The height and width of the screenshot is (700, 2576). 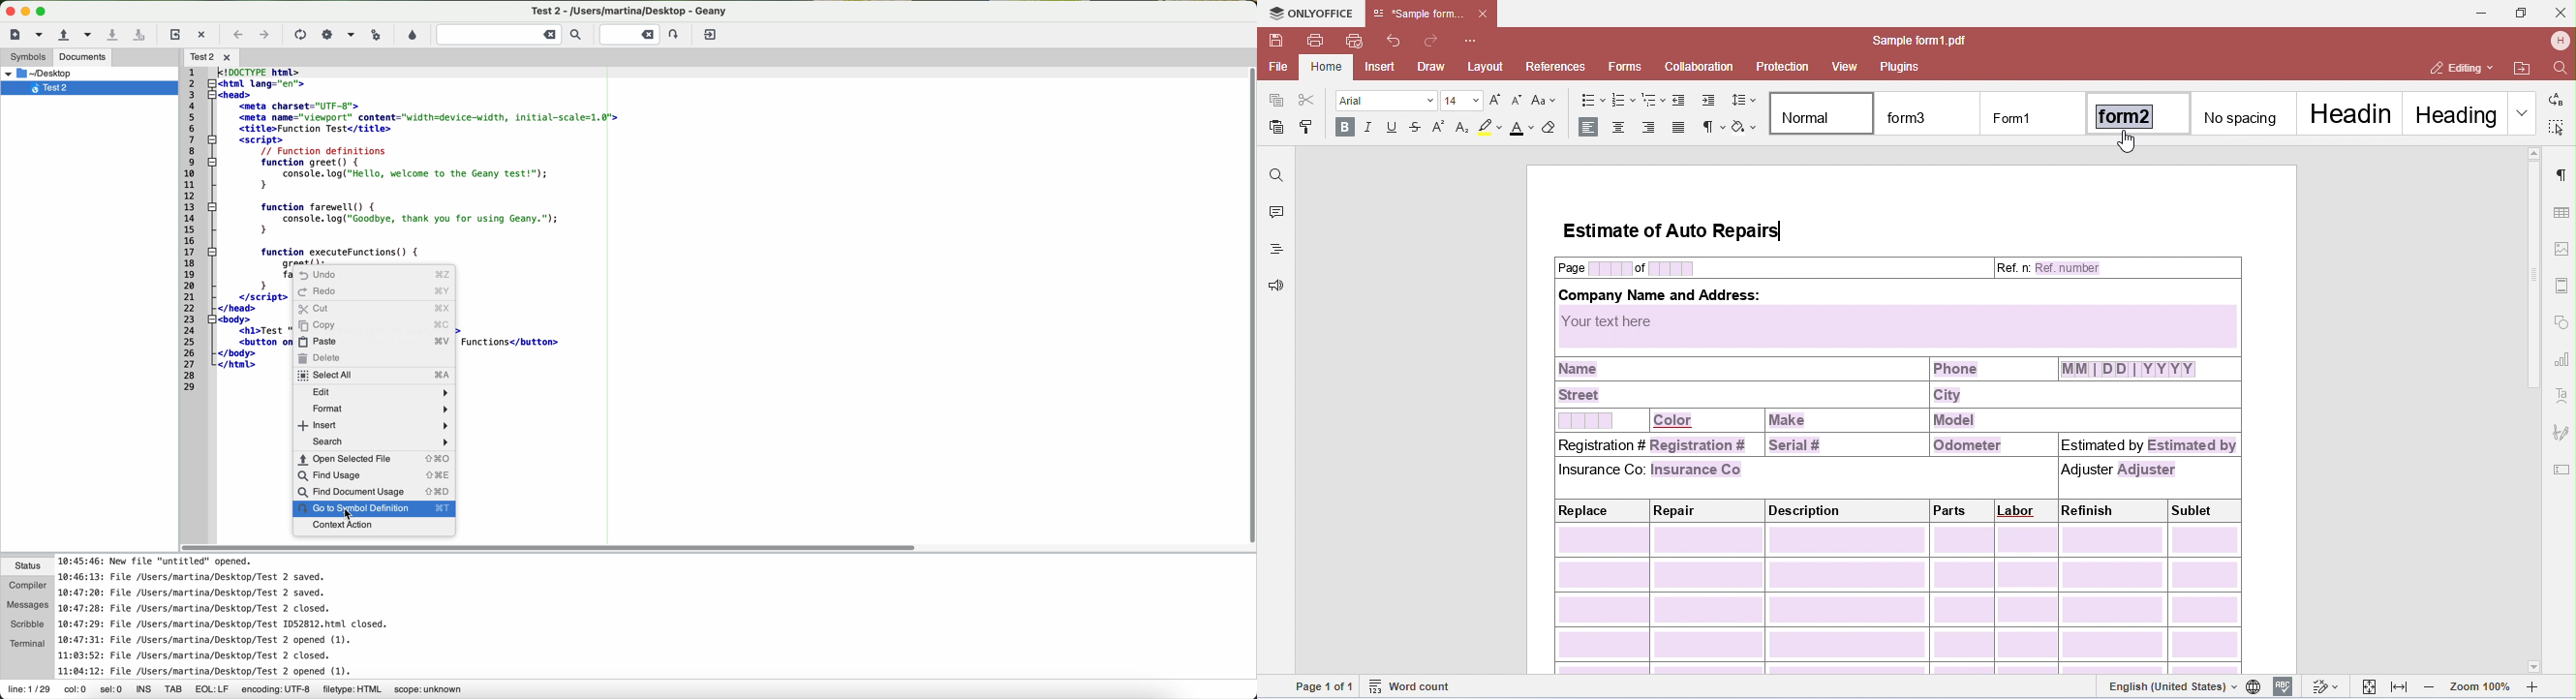 I want to click on open selected file, so click(x=374, y=458).